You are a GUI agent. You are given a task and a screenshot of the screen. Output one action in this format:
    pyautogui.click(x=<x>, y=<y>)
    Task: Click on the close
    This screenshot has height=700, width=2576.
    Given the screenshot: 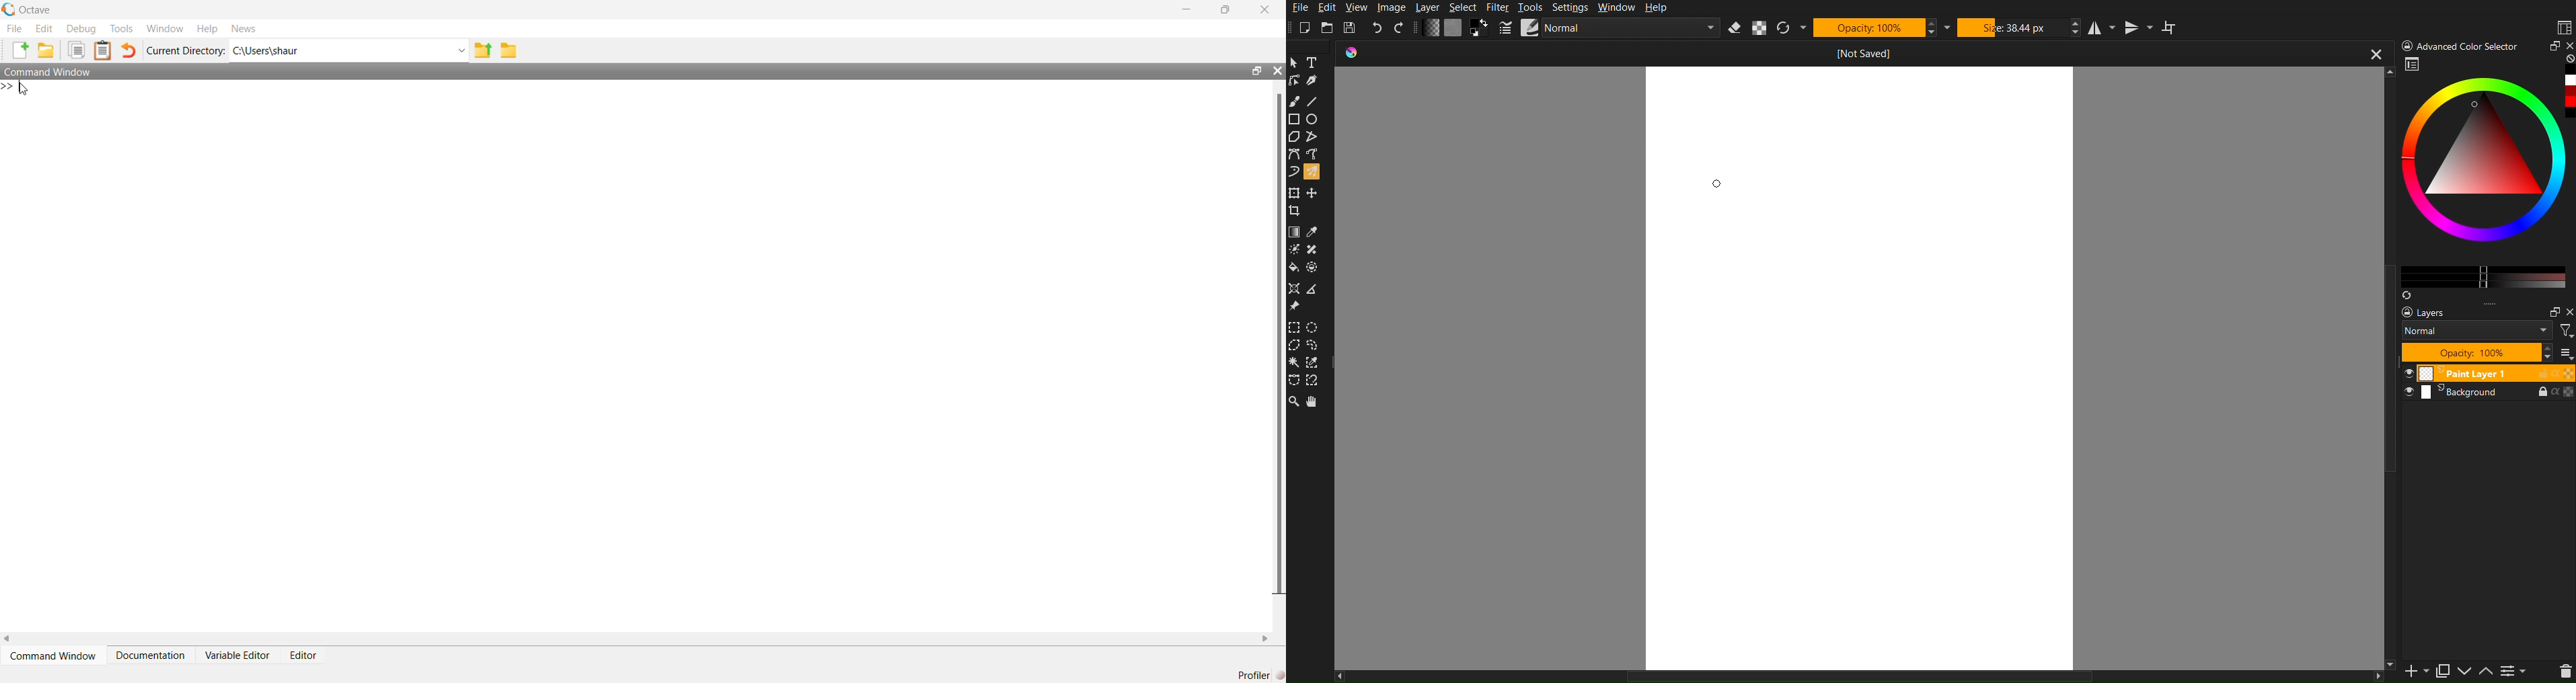 What is the action you would take?
    pyautogui.click(x=2568, y=313)
    